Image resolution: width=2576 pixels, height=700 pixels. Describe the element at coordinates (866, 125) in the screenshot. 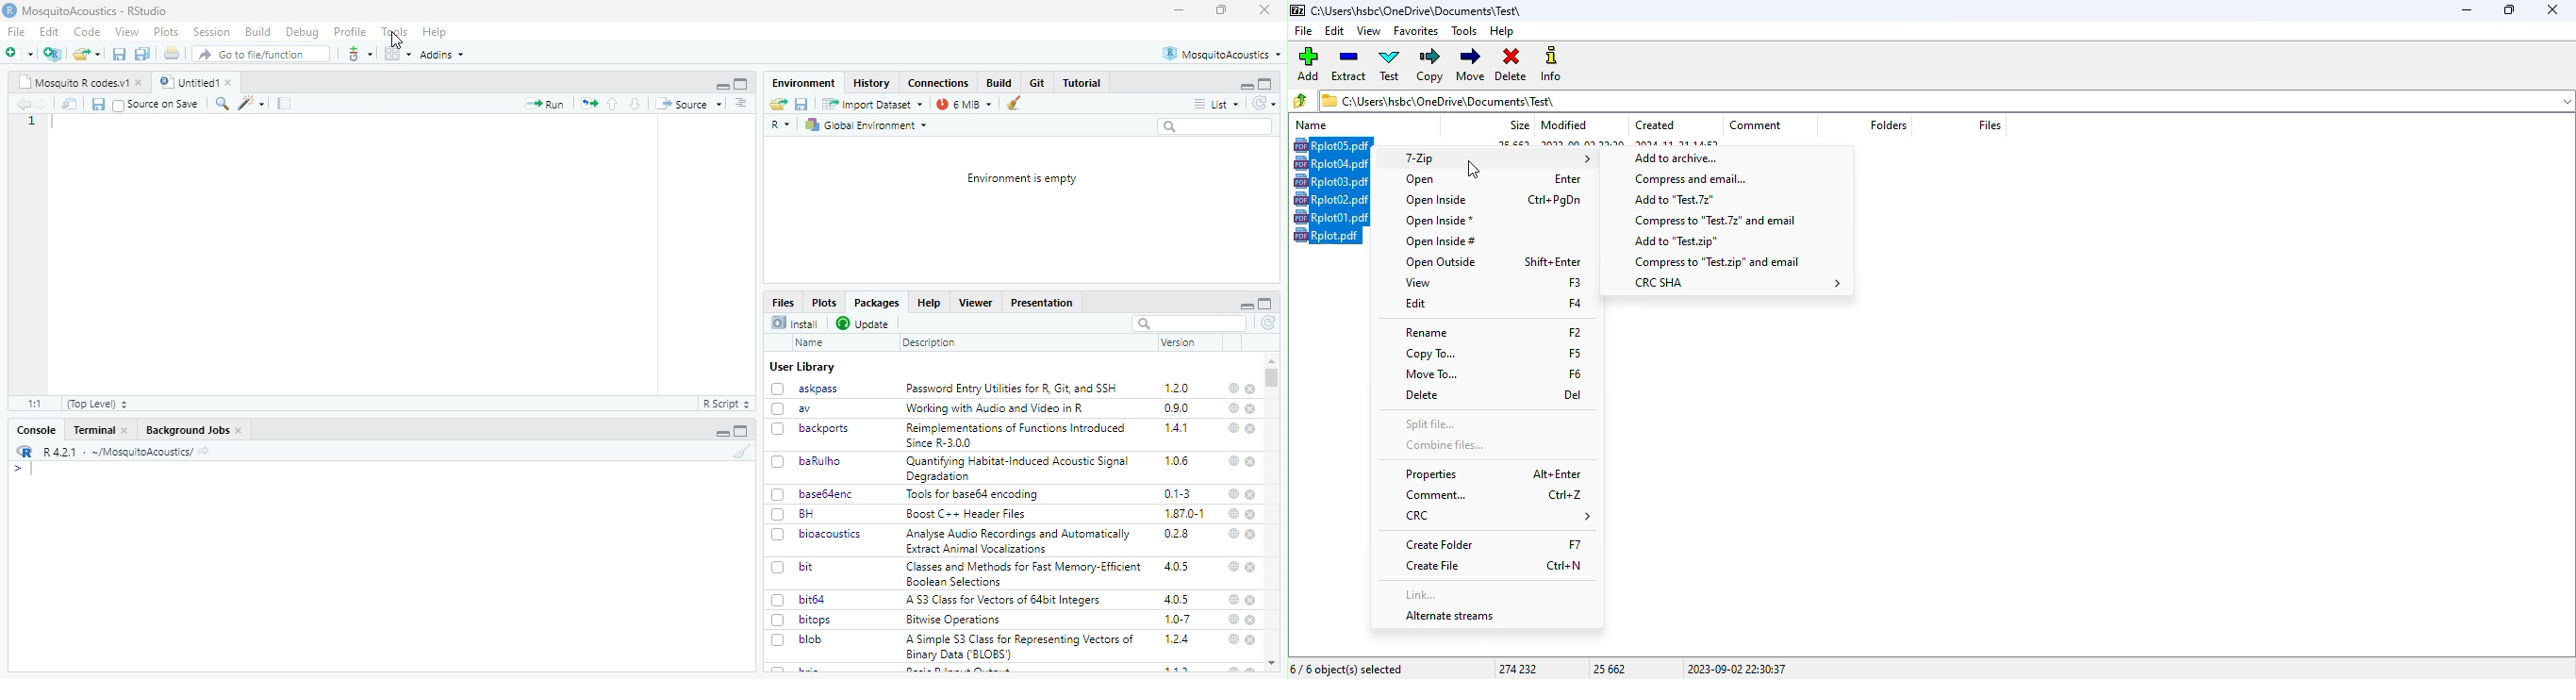

I see `Global Environment` at that location.